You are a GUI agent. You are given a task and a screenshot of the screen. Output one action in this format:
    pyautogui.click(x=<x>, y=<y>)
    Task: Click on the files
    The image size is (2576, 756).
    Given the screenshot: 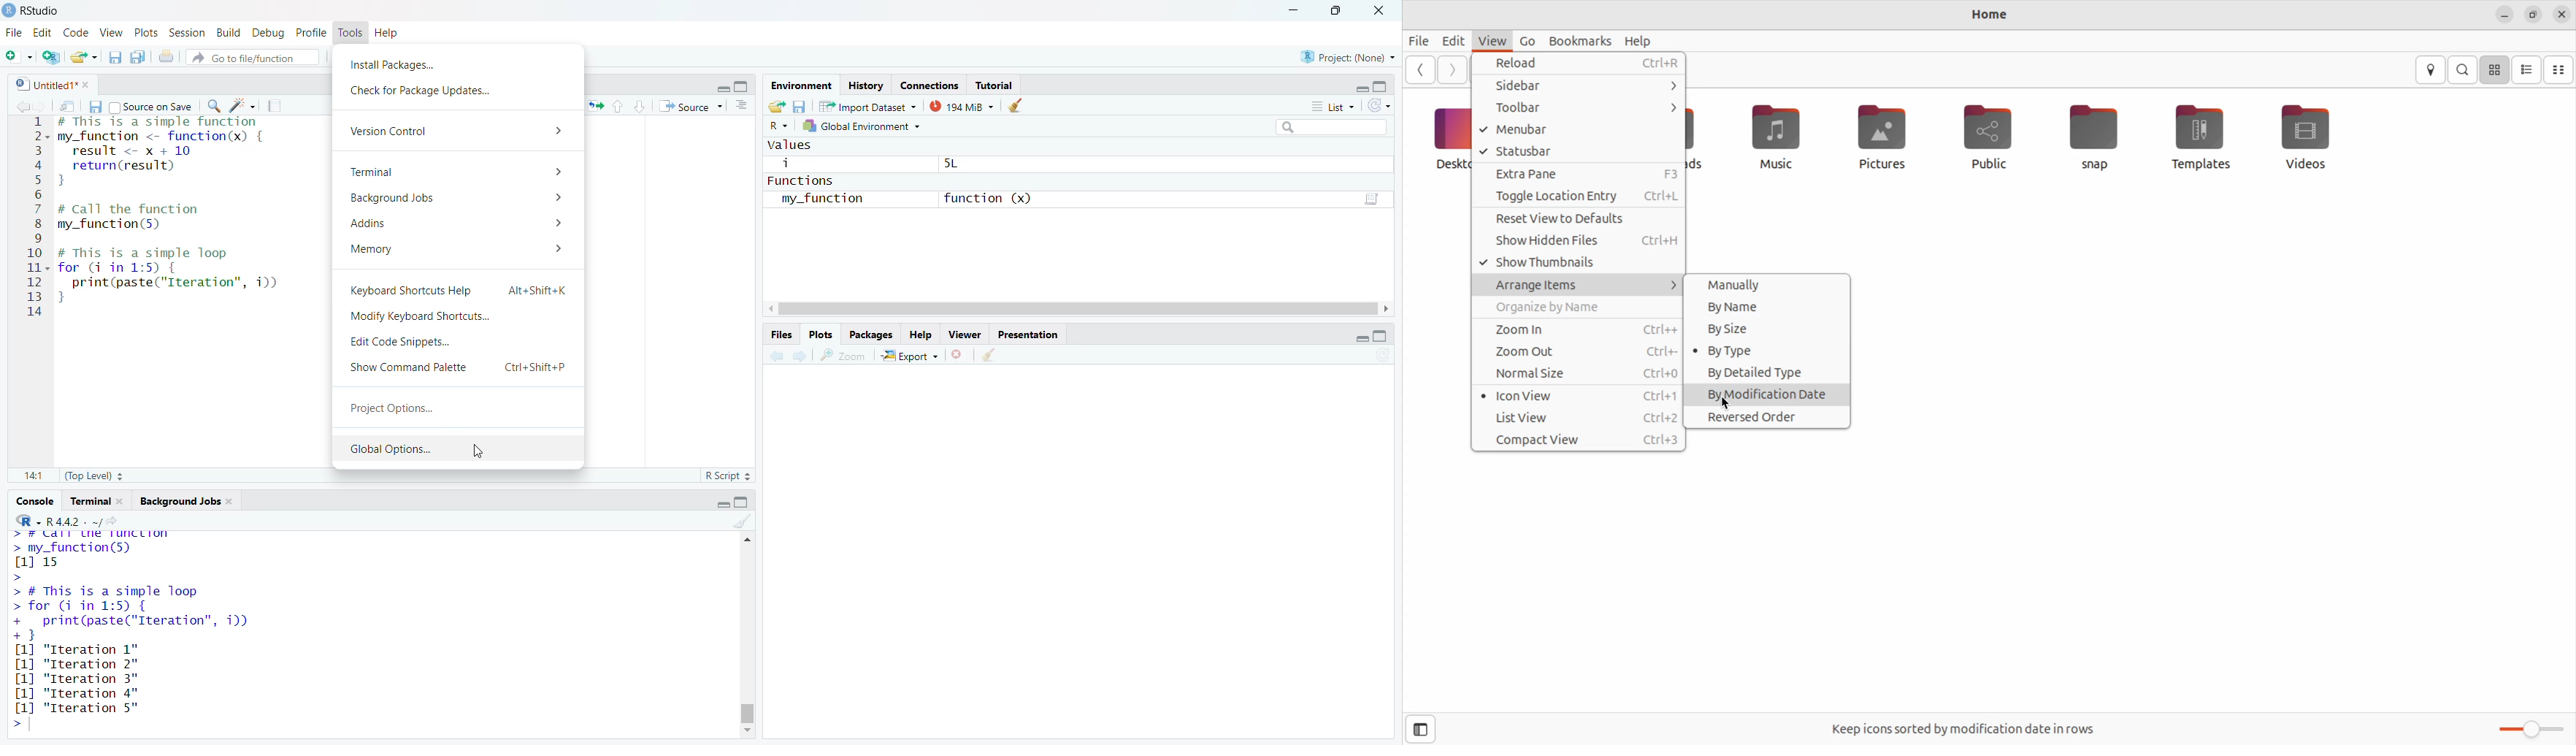 What is the action you would take?
    pyautogui.click(x=780, y=336)
    